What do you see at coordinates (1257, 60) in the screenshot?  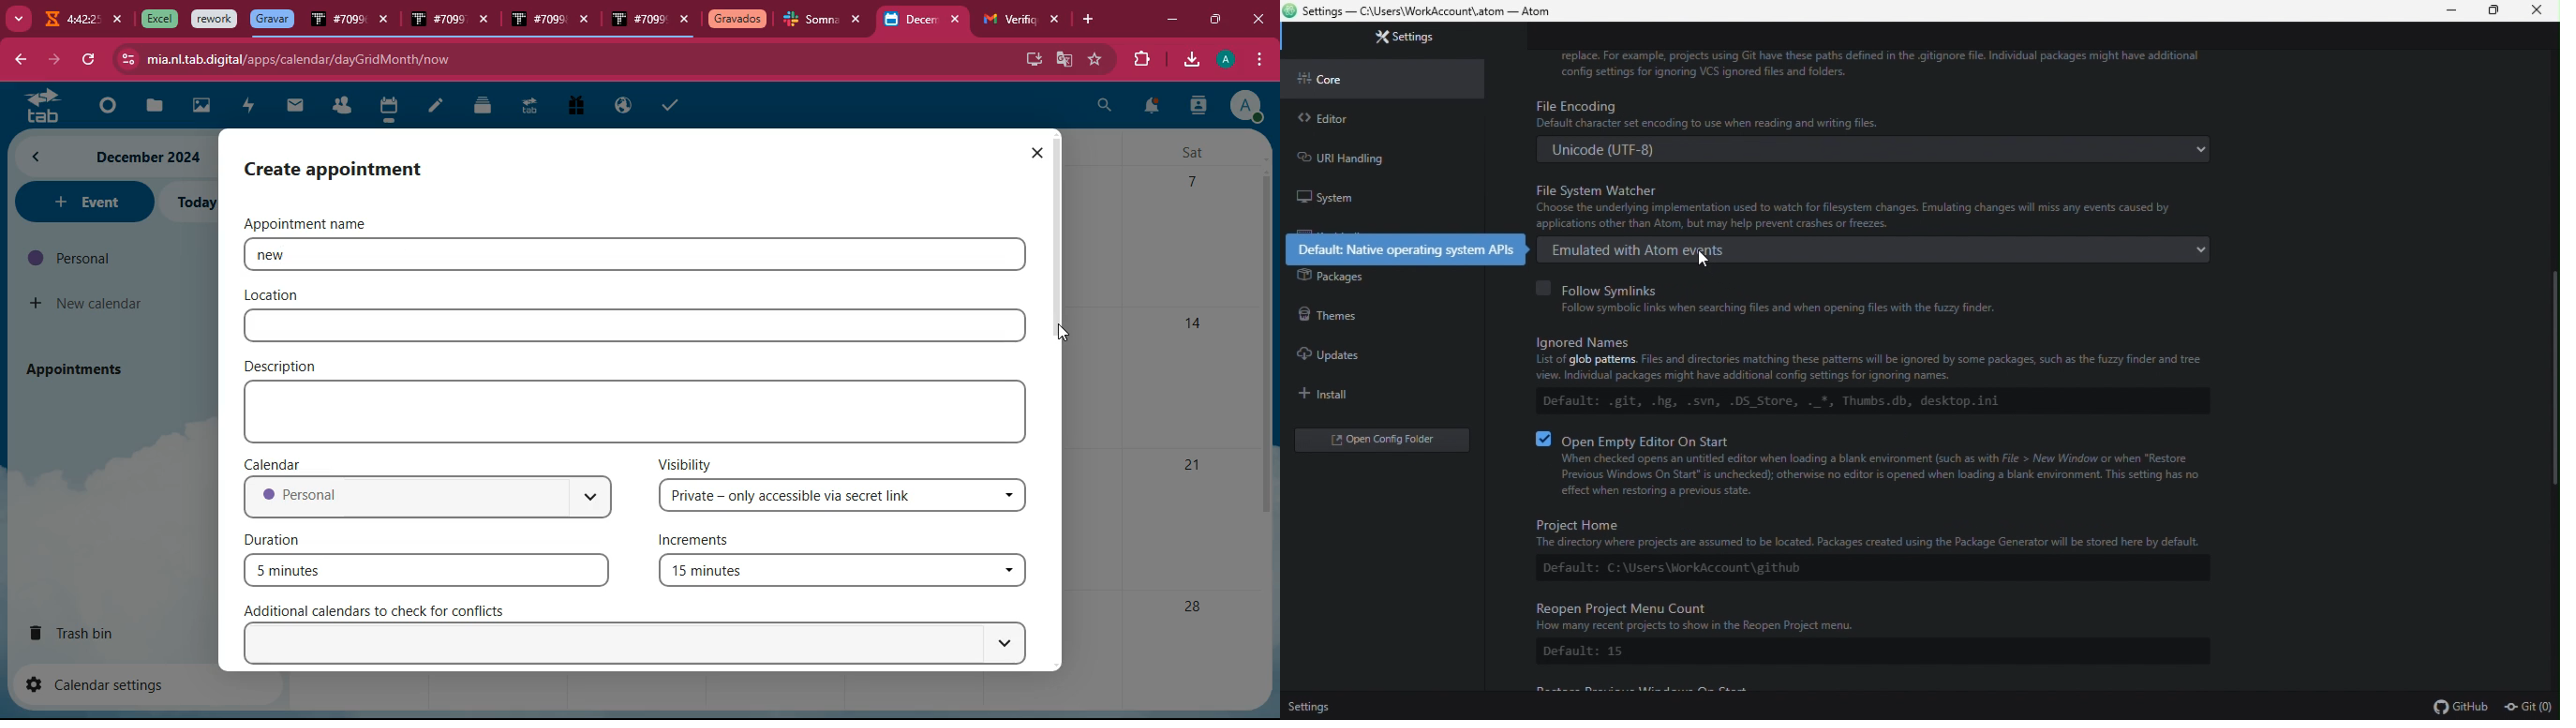 I see `menu` at bounding box center [1257, 60].